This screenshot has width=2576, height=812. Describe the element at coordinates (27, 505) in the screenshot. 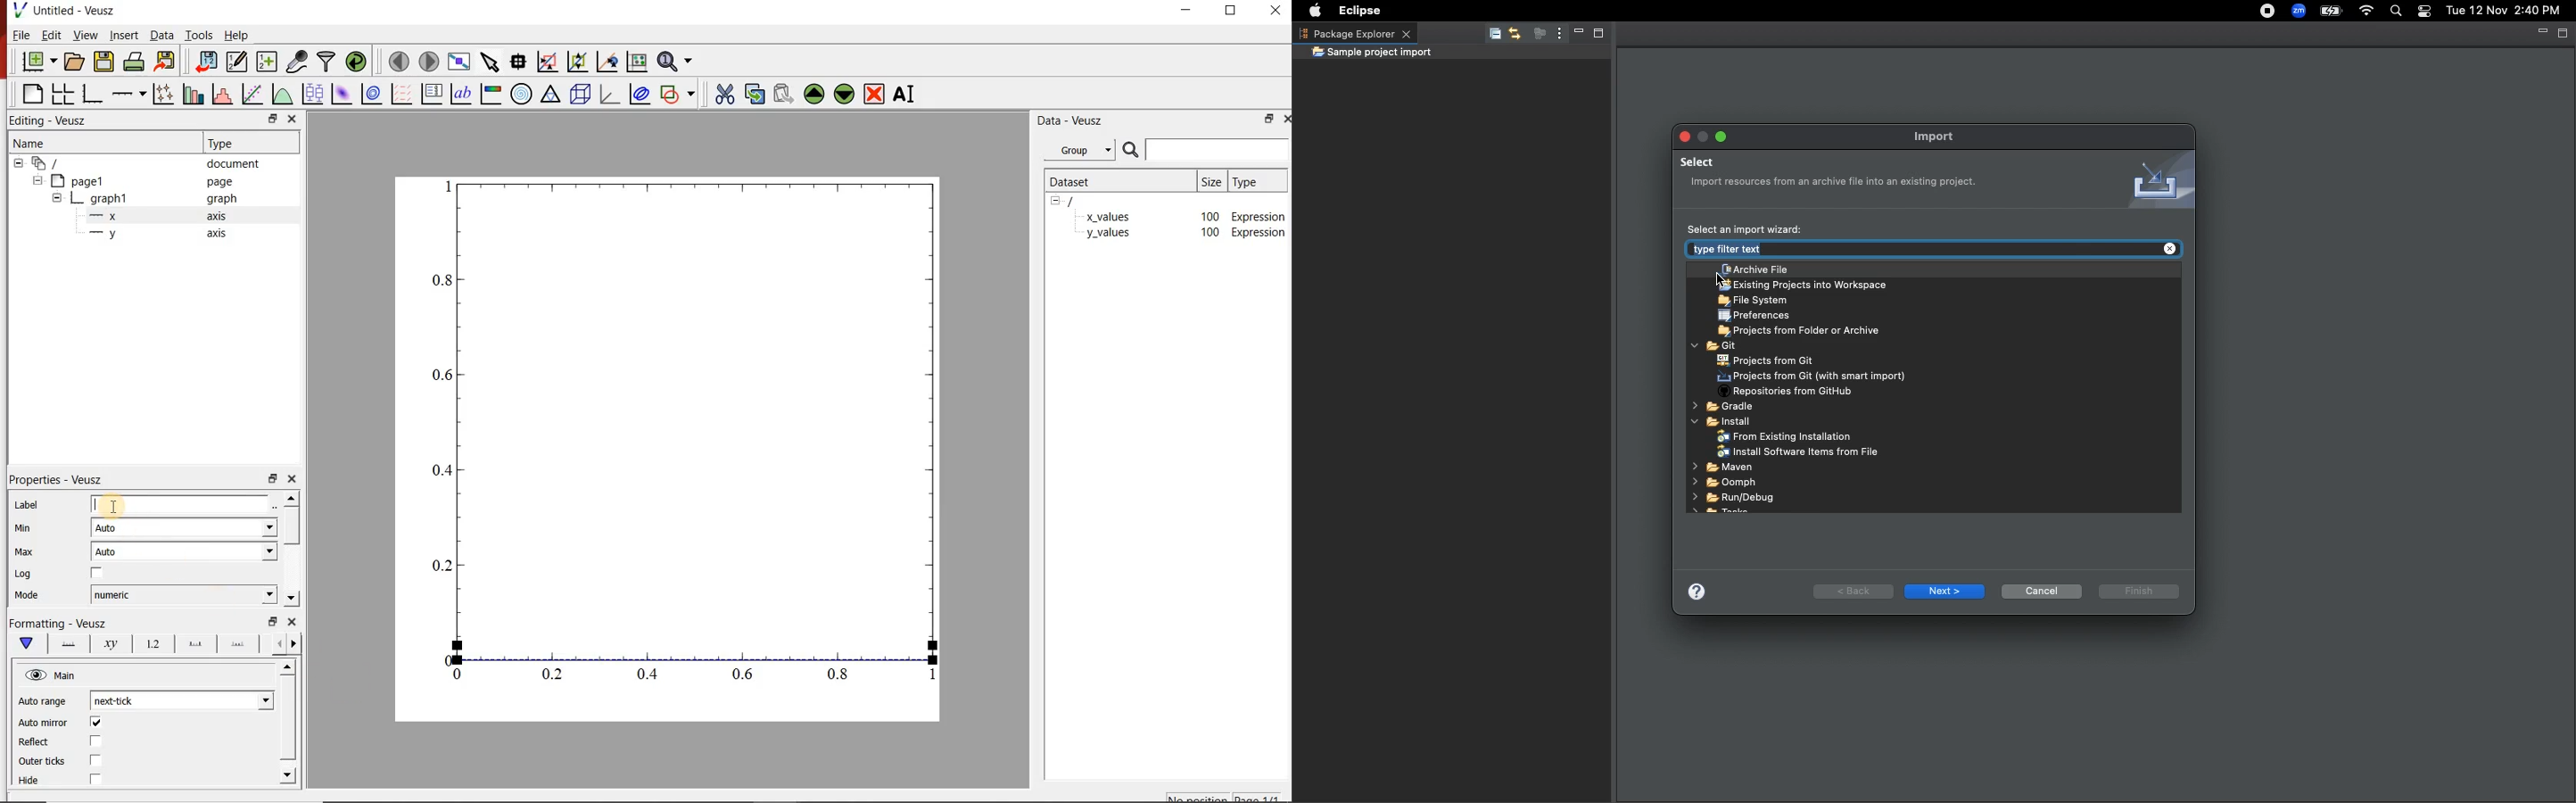

I see `Label` at that location.